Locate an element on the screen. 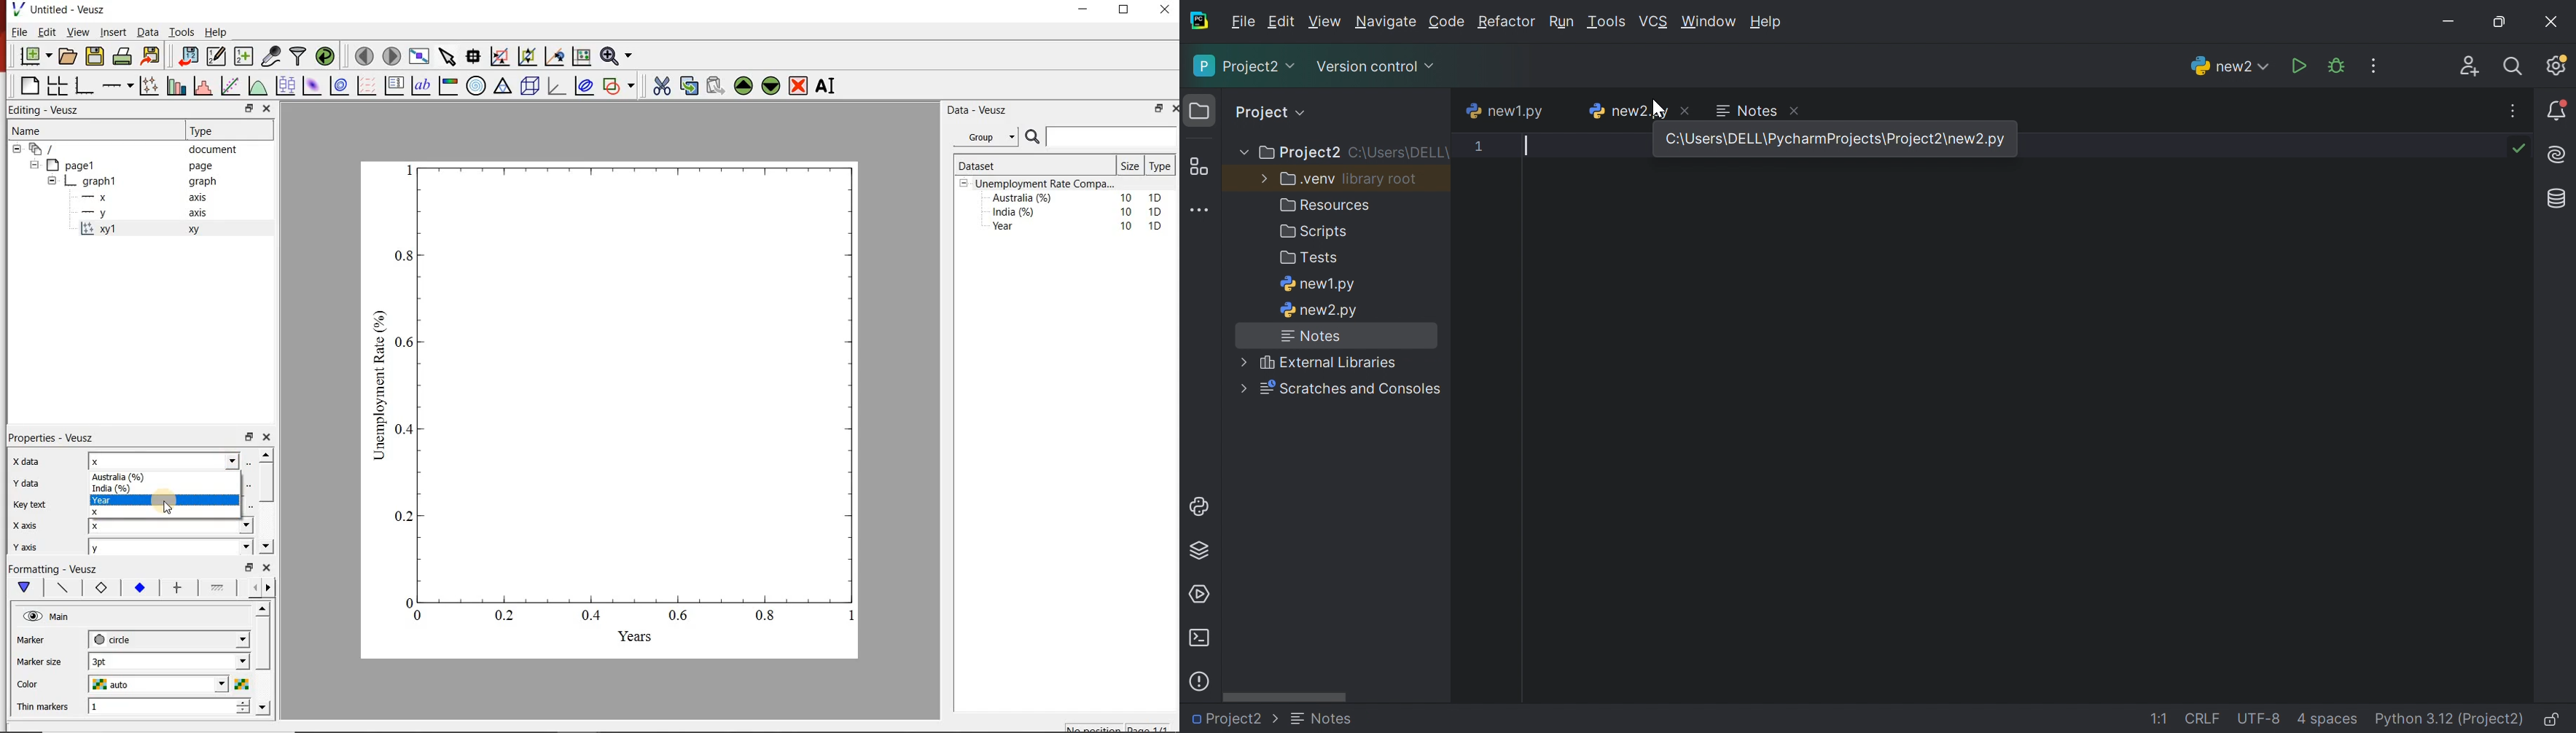 The height and width of the screenshot is (756, 2576). rename the widgets is located at coordinates (829, 86).